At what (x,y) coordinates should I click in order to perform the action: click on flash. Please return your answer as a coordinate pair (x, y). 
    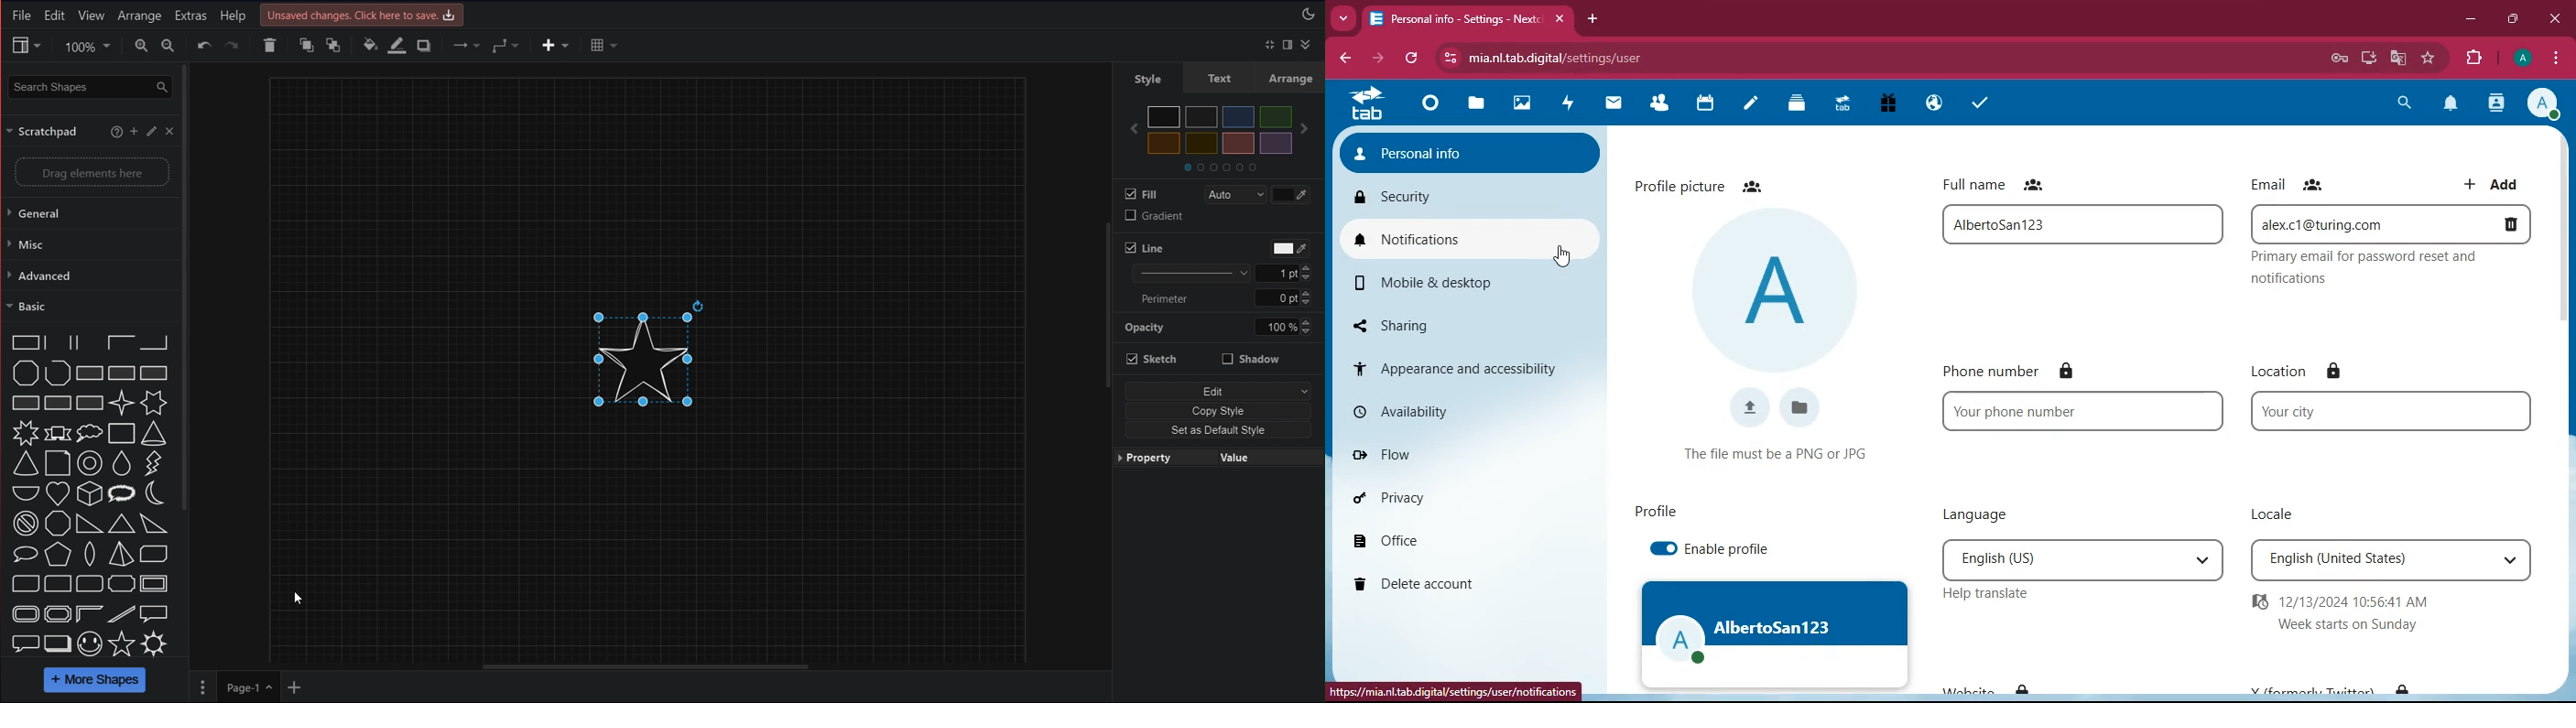
    Looking at the image, I should click on (152, 464).